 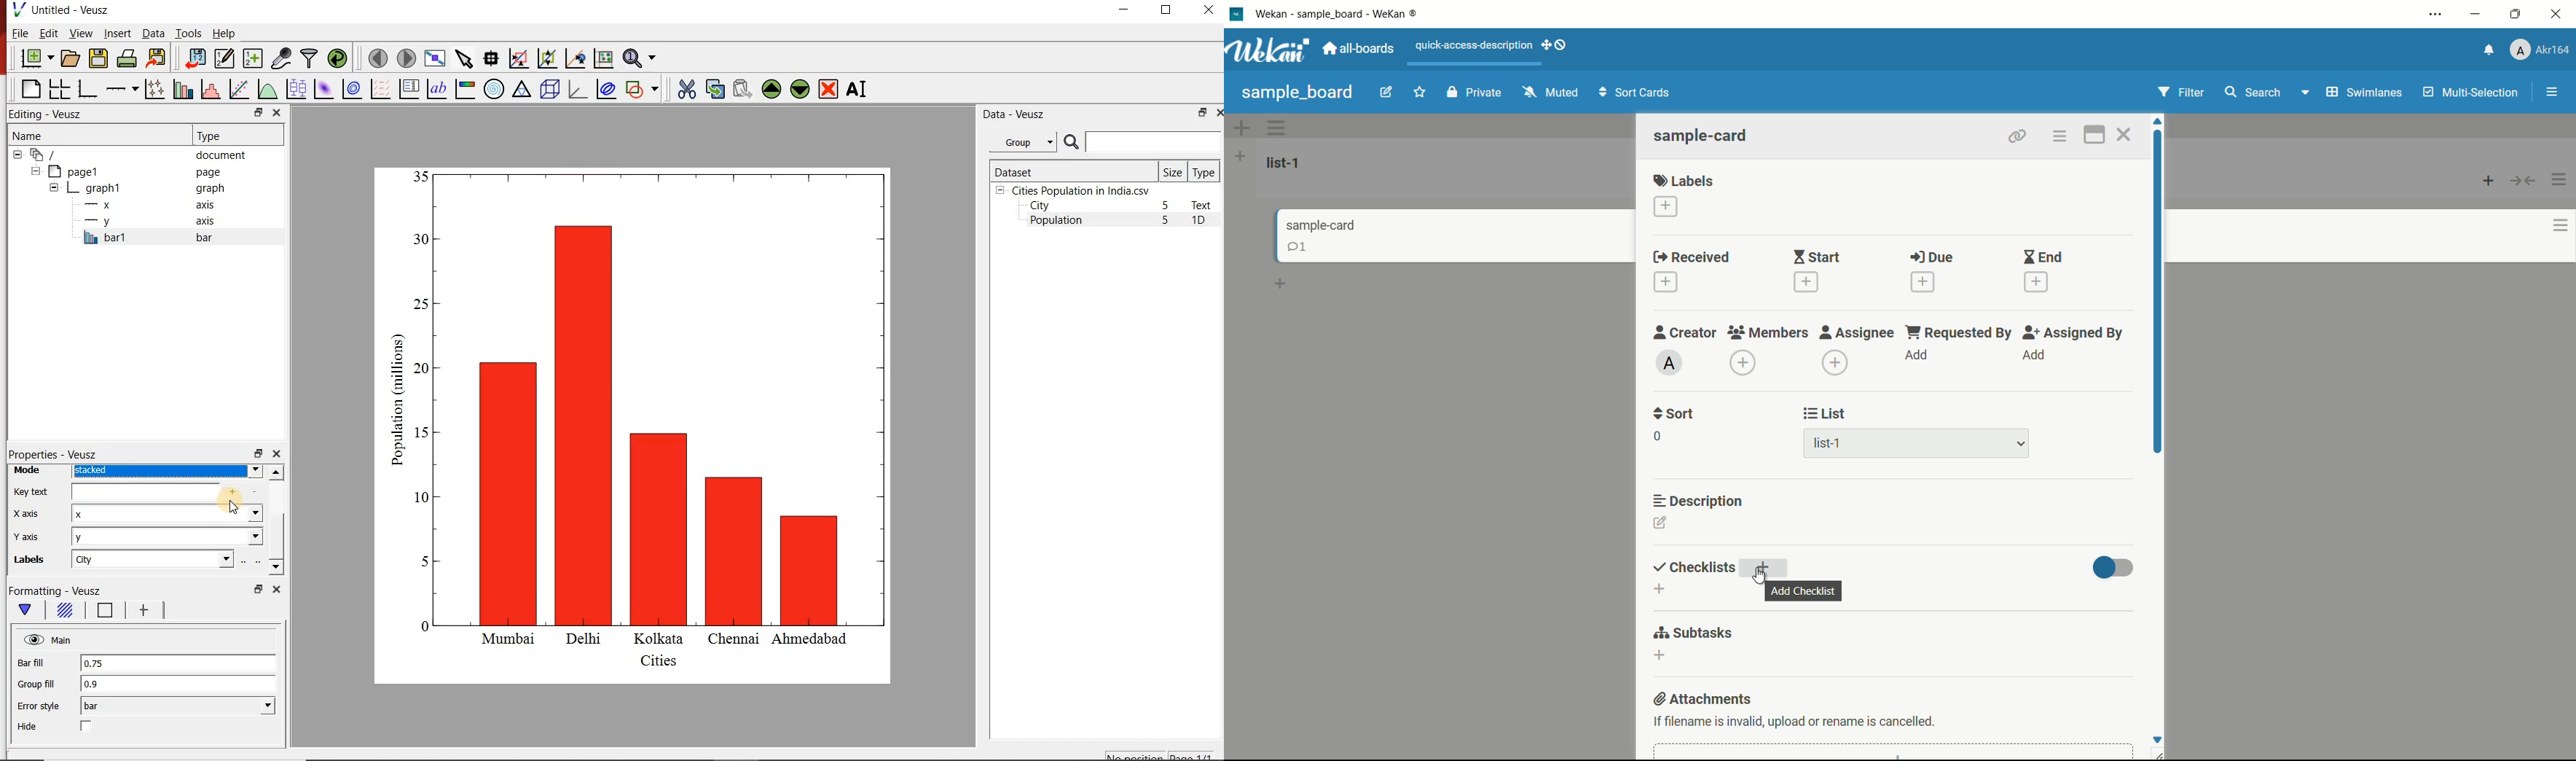 What do you see at coordinates (2555, 223) in the screenshot?
I see `options` at bounding box center [2555, 223].